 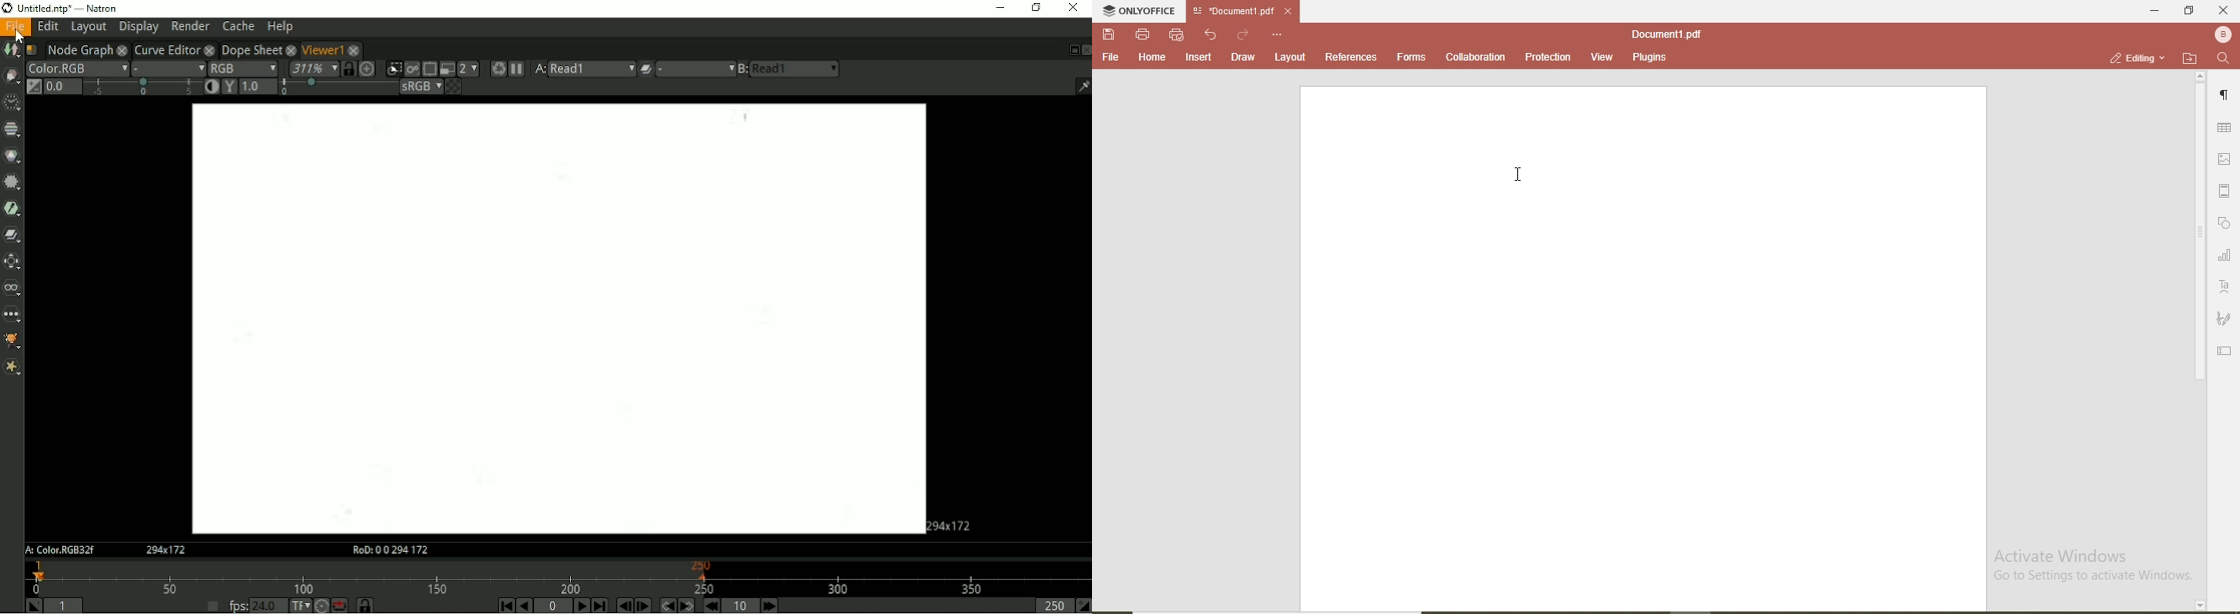 What do you see at coordinates (2227, 161) in the screenshot?
I see `image` at bounding box center [2227, 161].